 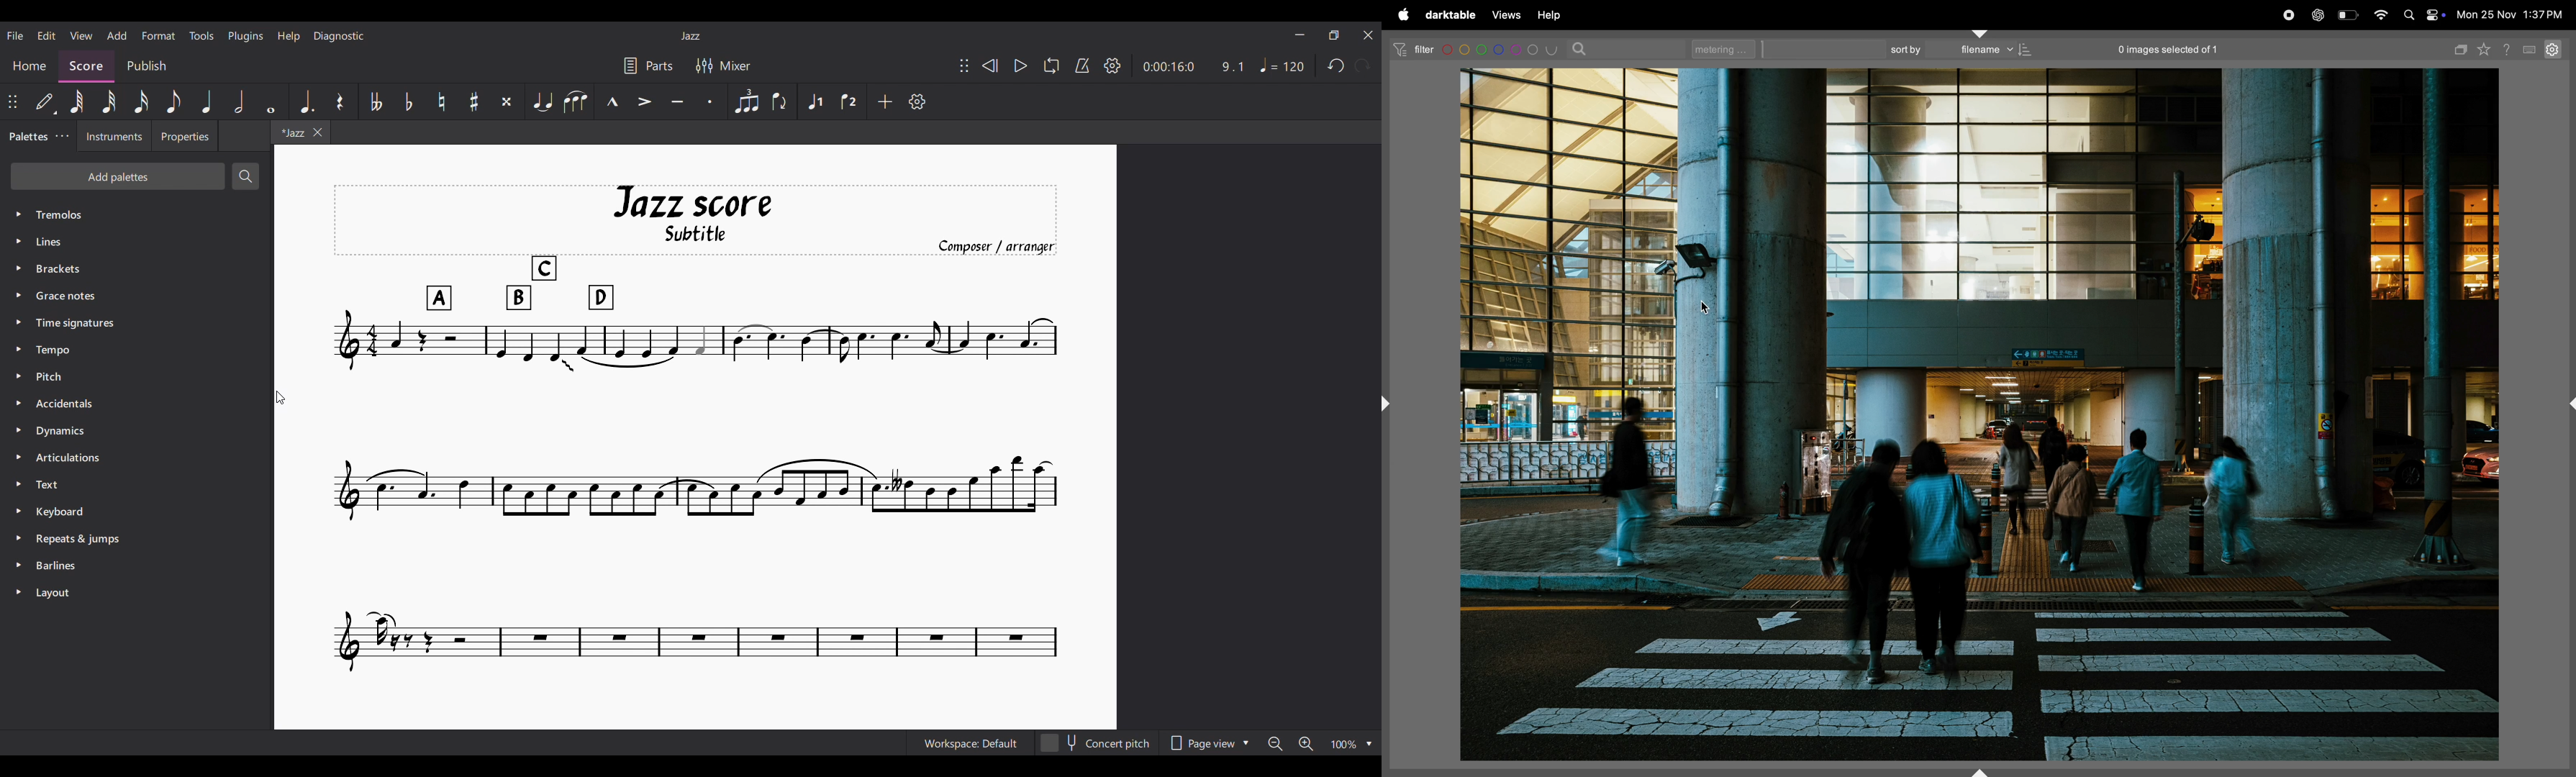 I want to click on apple menu, so click(x=1403, y=15).